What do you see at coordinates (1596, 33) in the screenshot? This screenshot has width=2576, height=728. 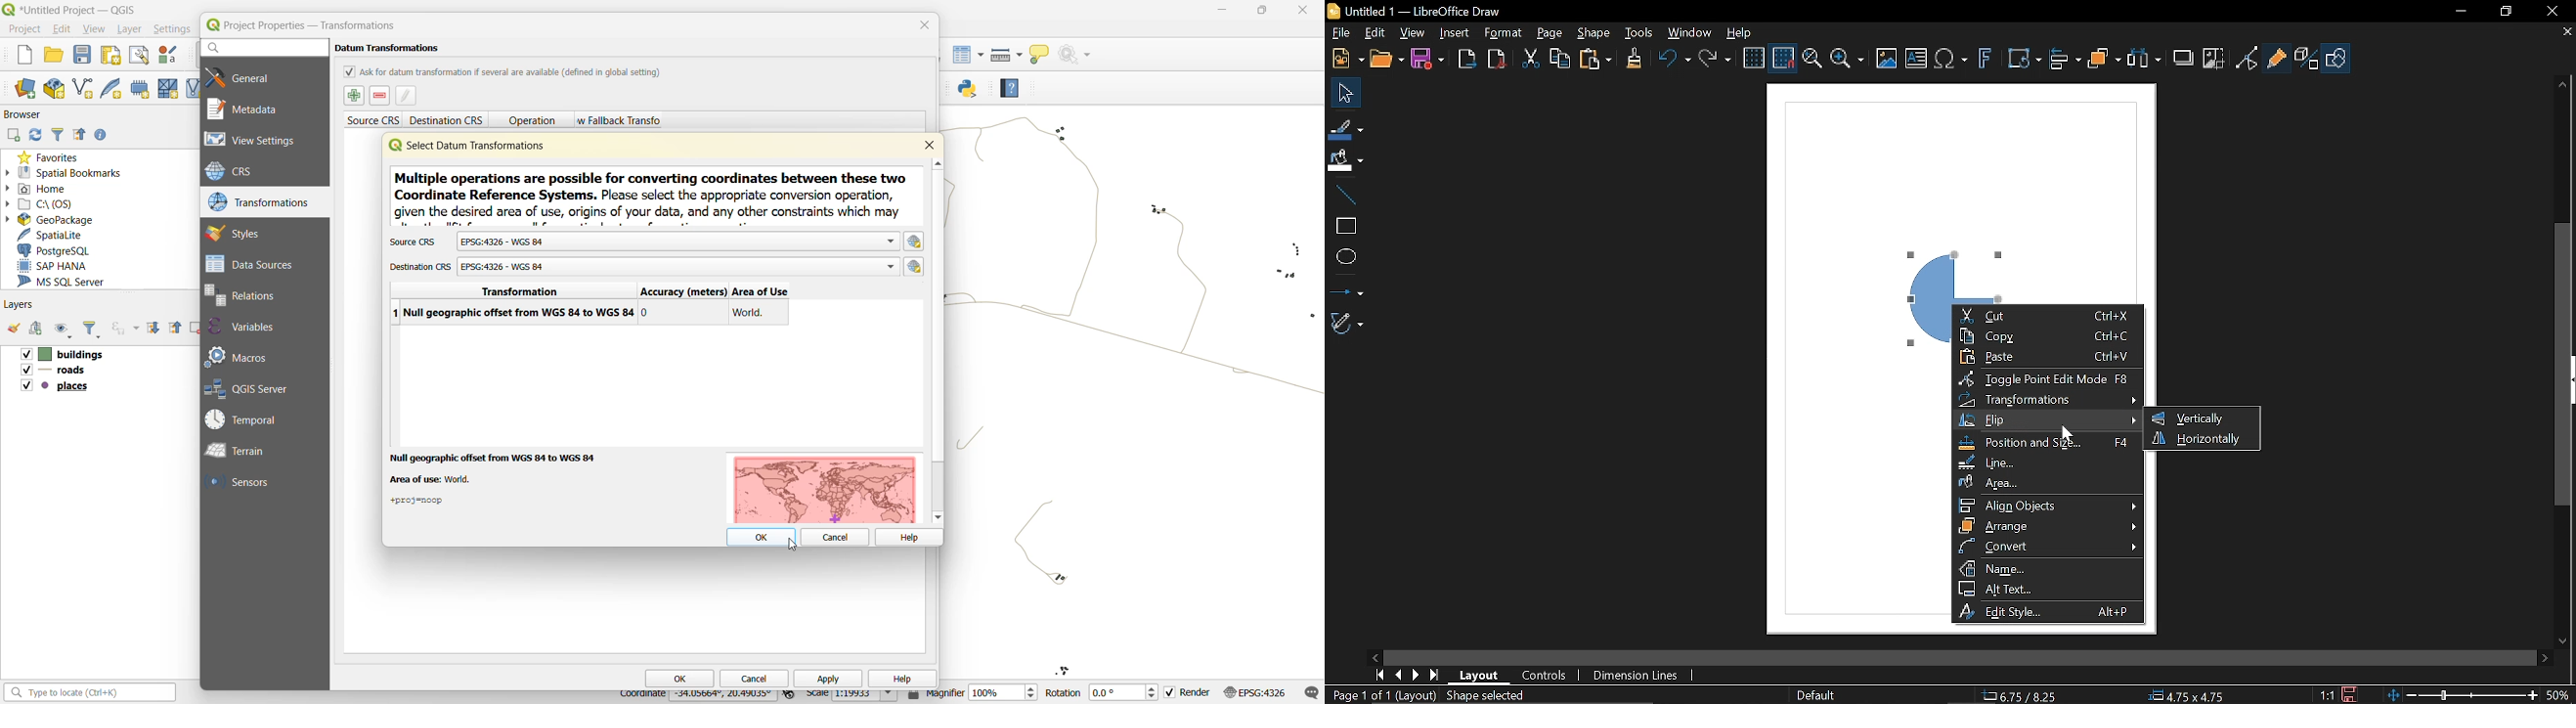 I see `Shape` at bounding box center [1596, 33].